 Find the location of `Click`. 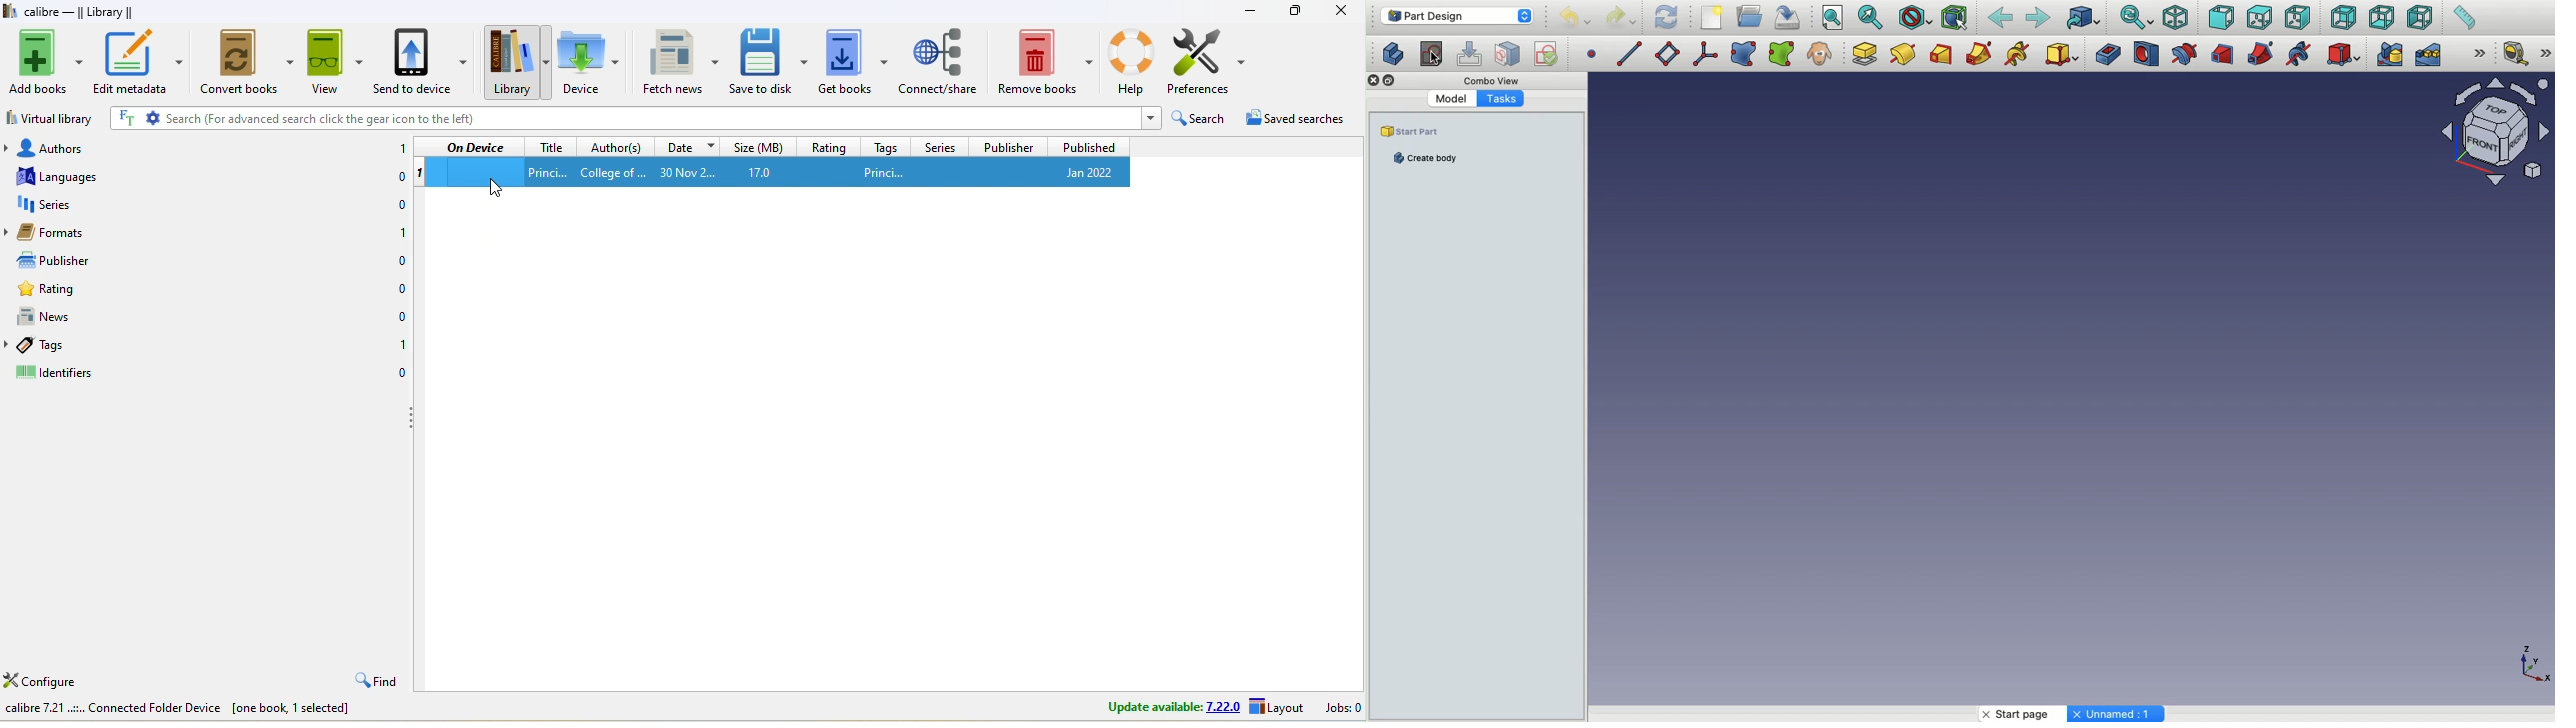

Click is located at coordinates (1440, 59).